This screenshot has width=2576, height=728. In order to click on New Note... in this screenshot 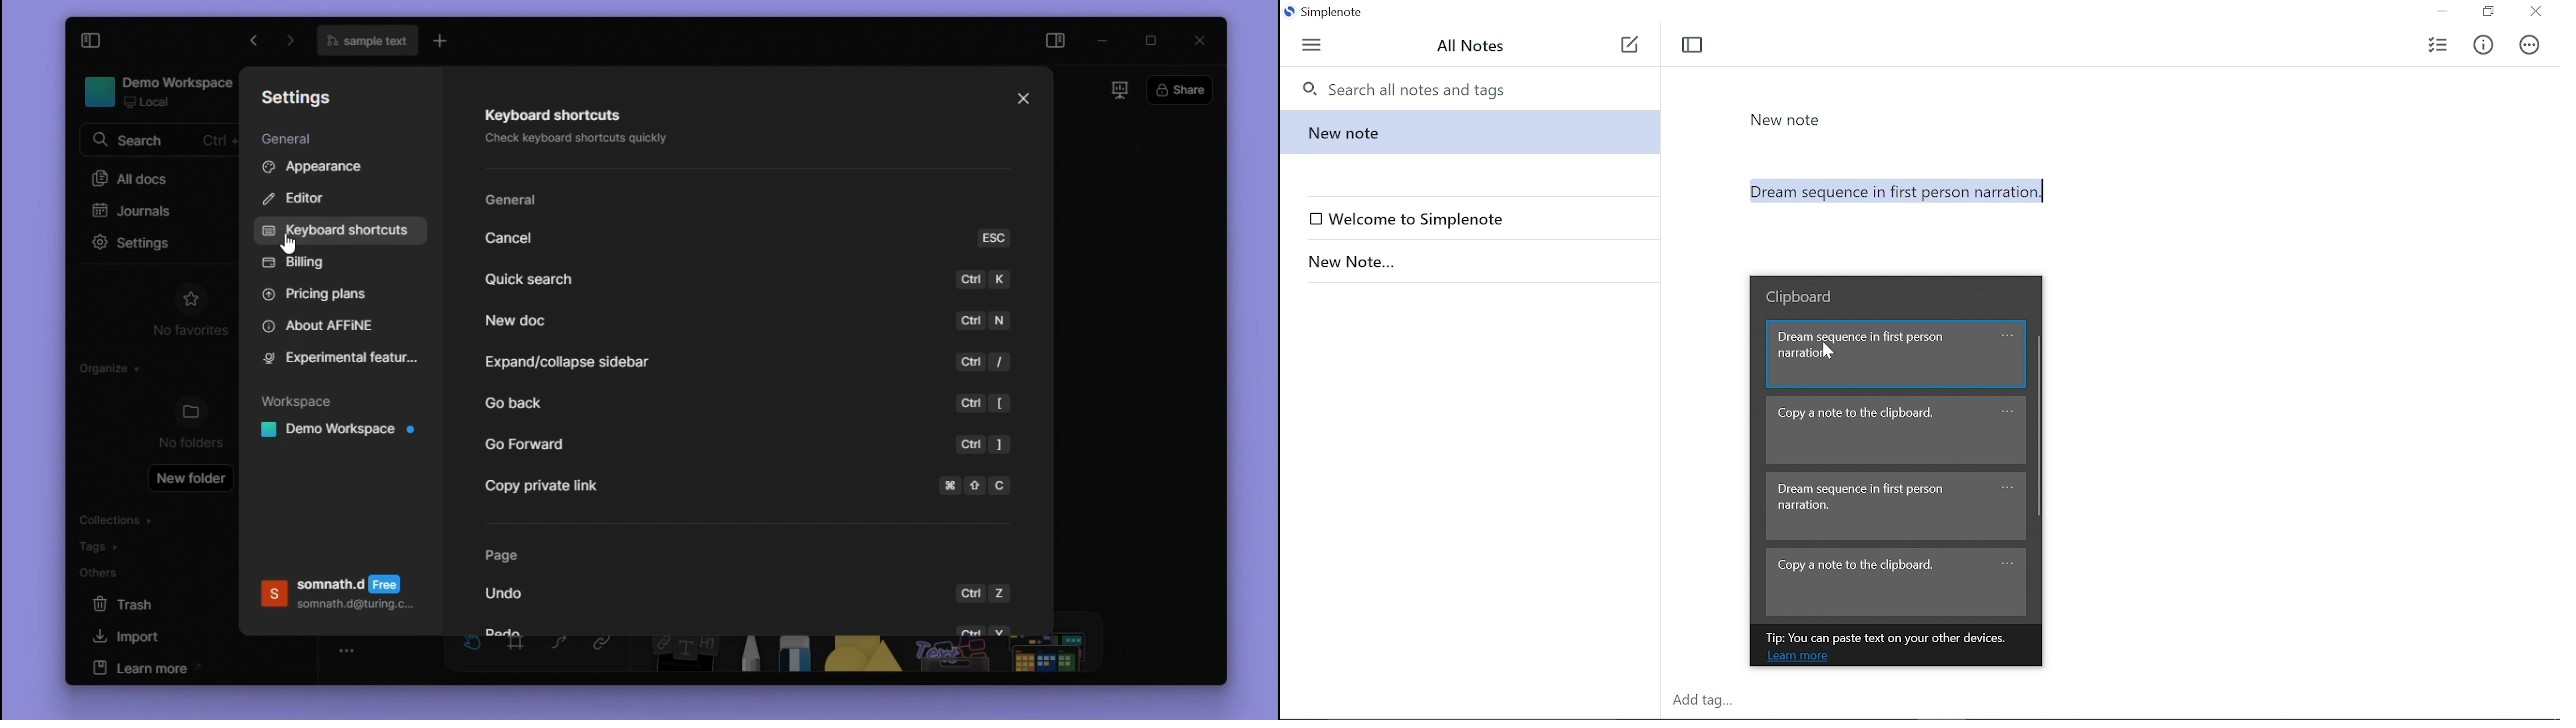, I will do `click(1466, 262)`.